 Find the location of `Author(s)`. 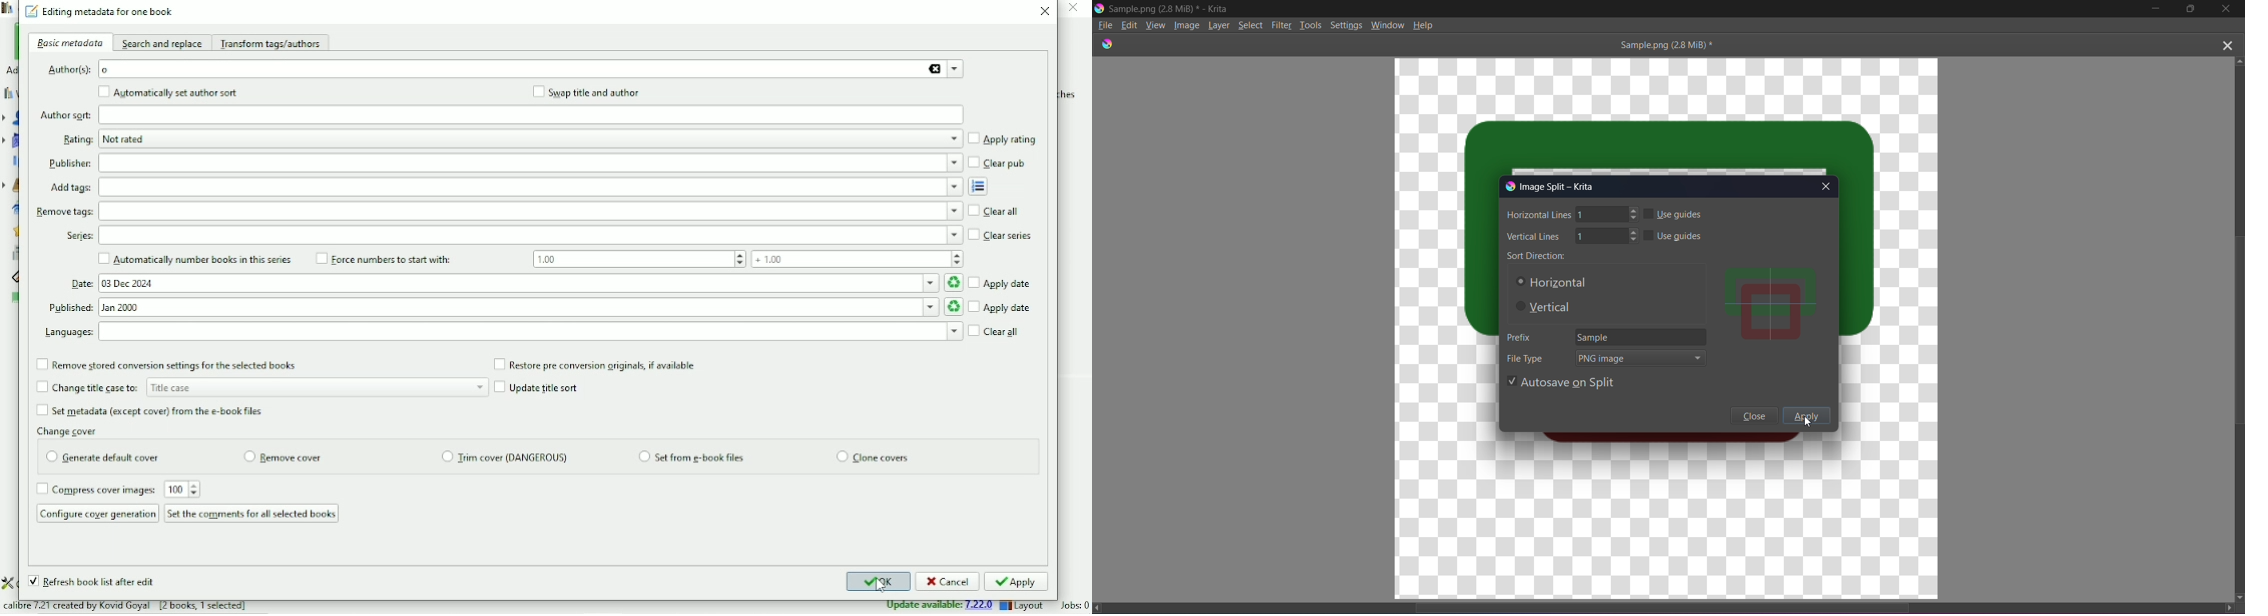

Author(s) is located at coordinates (535, 70).